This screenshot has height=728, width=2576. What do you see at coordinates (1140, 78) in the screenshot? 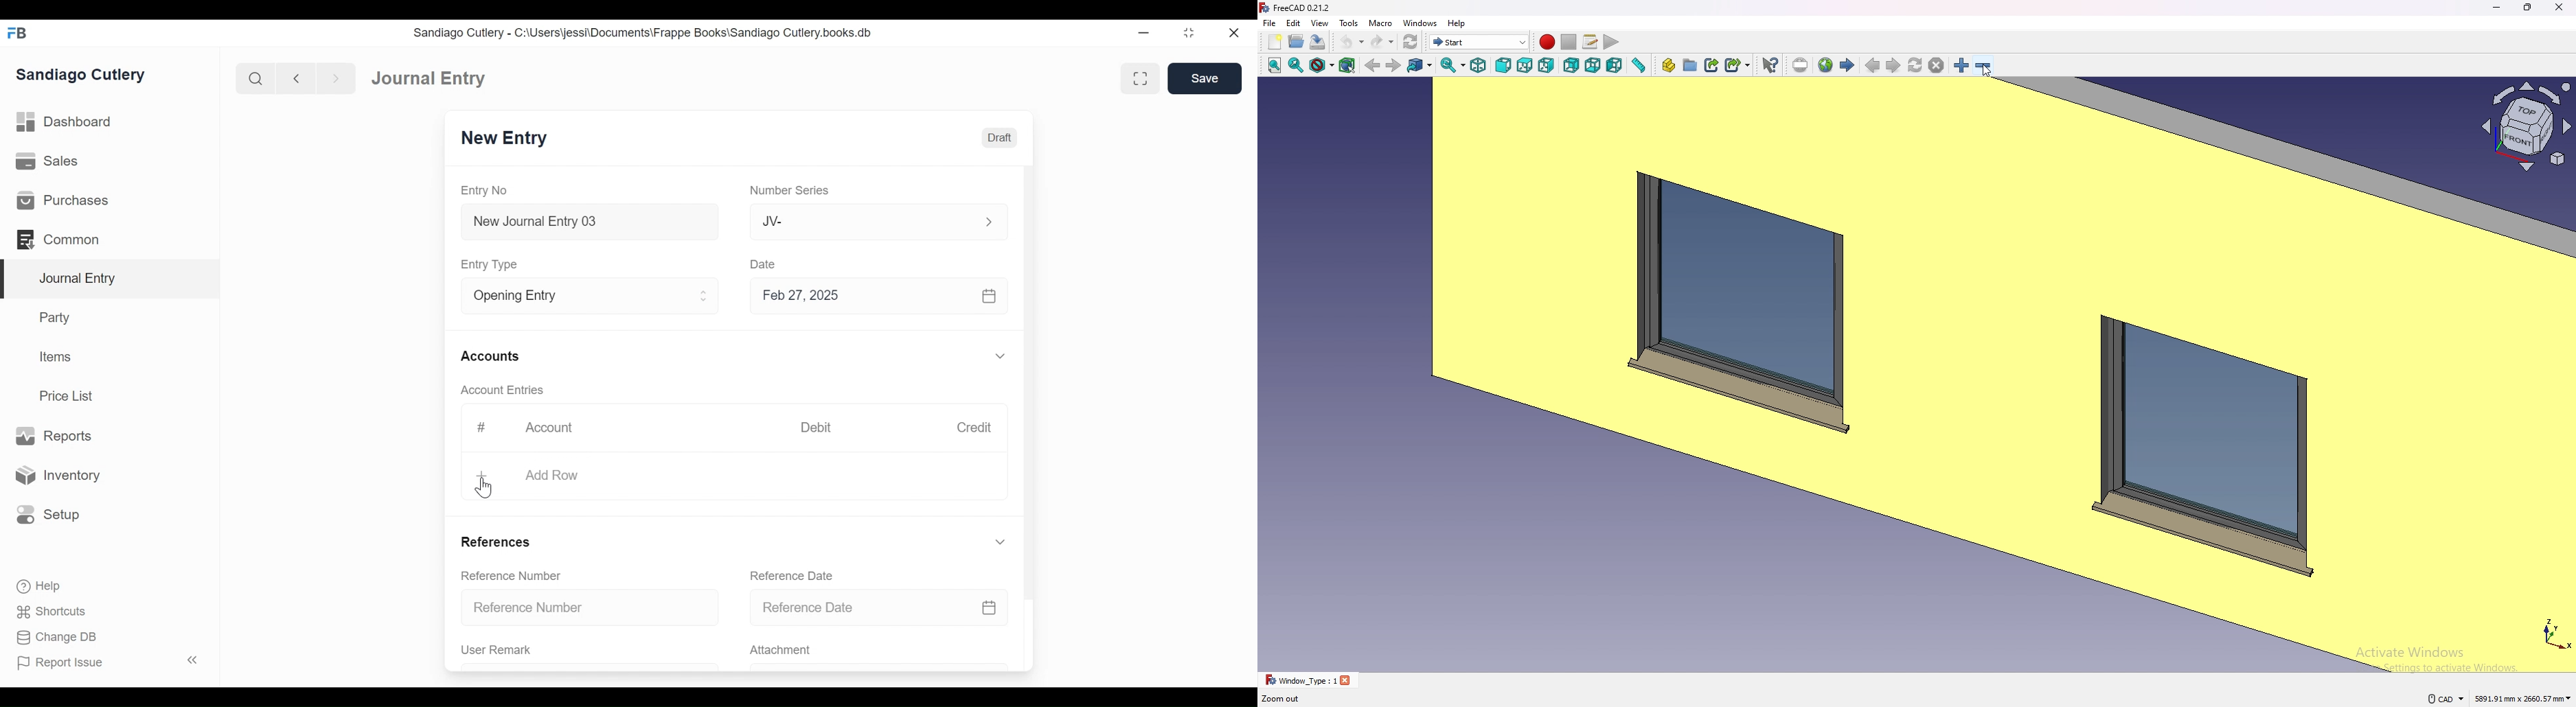
I see `Toggle between form and full width` at bounding box center [1140, 78].